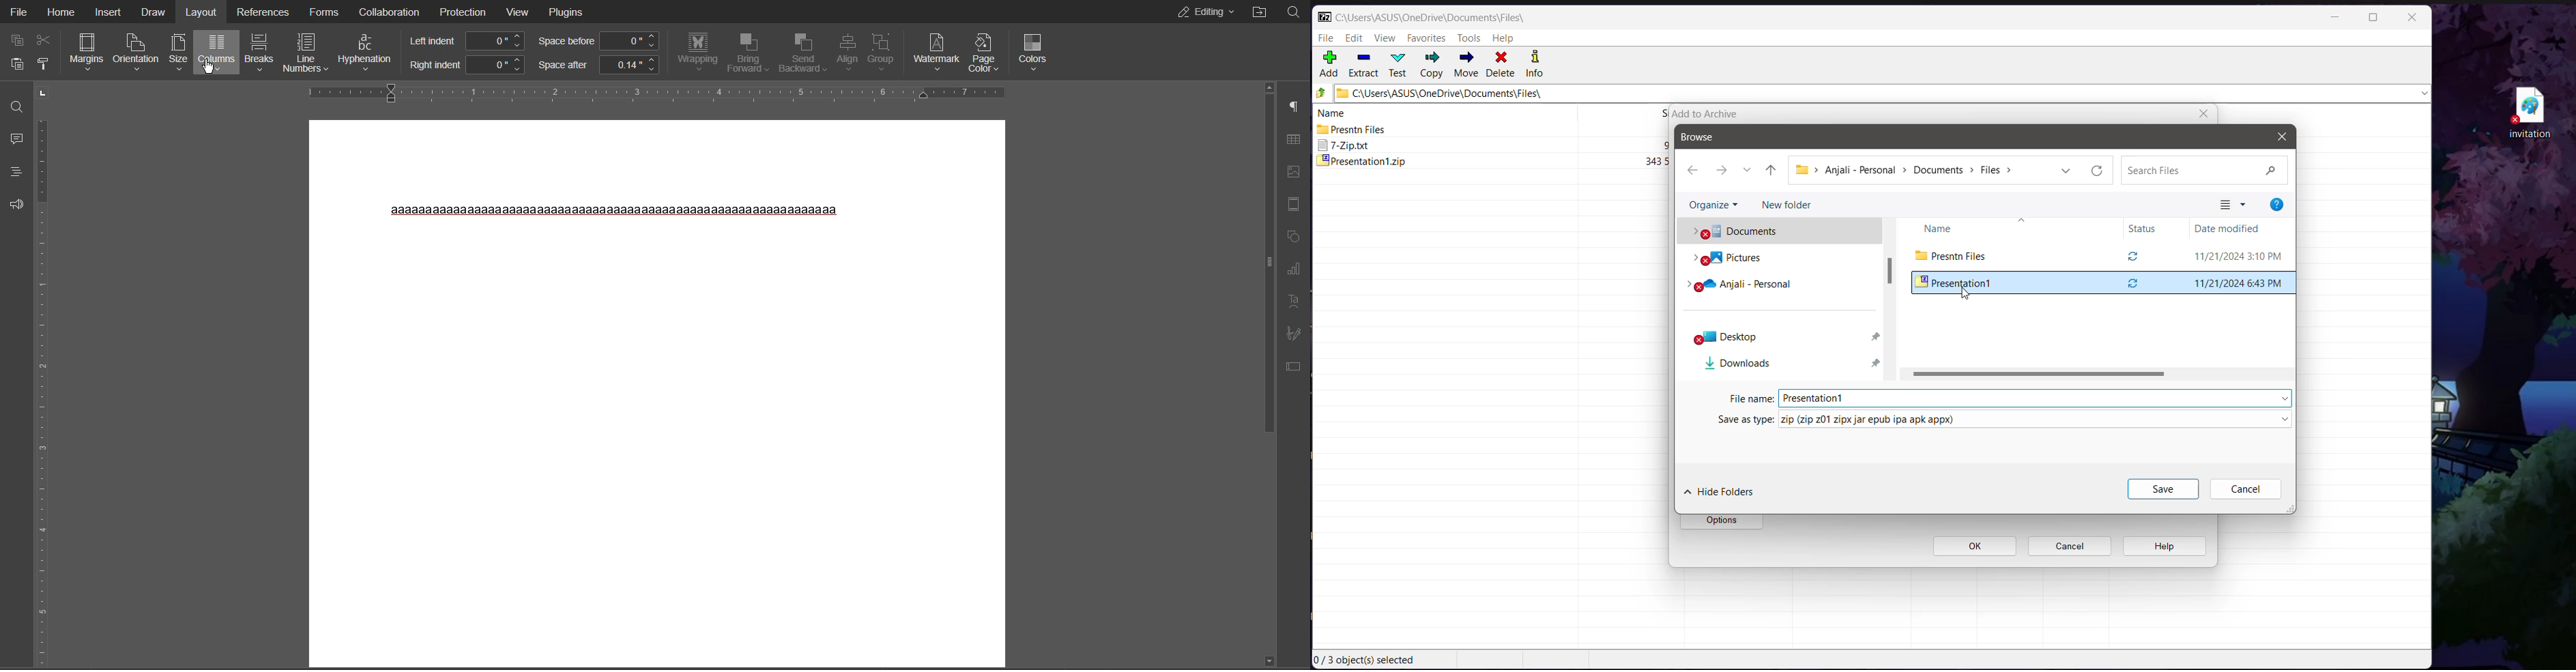 The width and height of the screenshot is (2576, 672). Describe the element at coordinates (1779, 299) in the screenshot. I see `Folder Locations in Local system` at that location.